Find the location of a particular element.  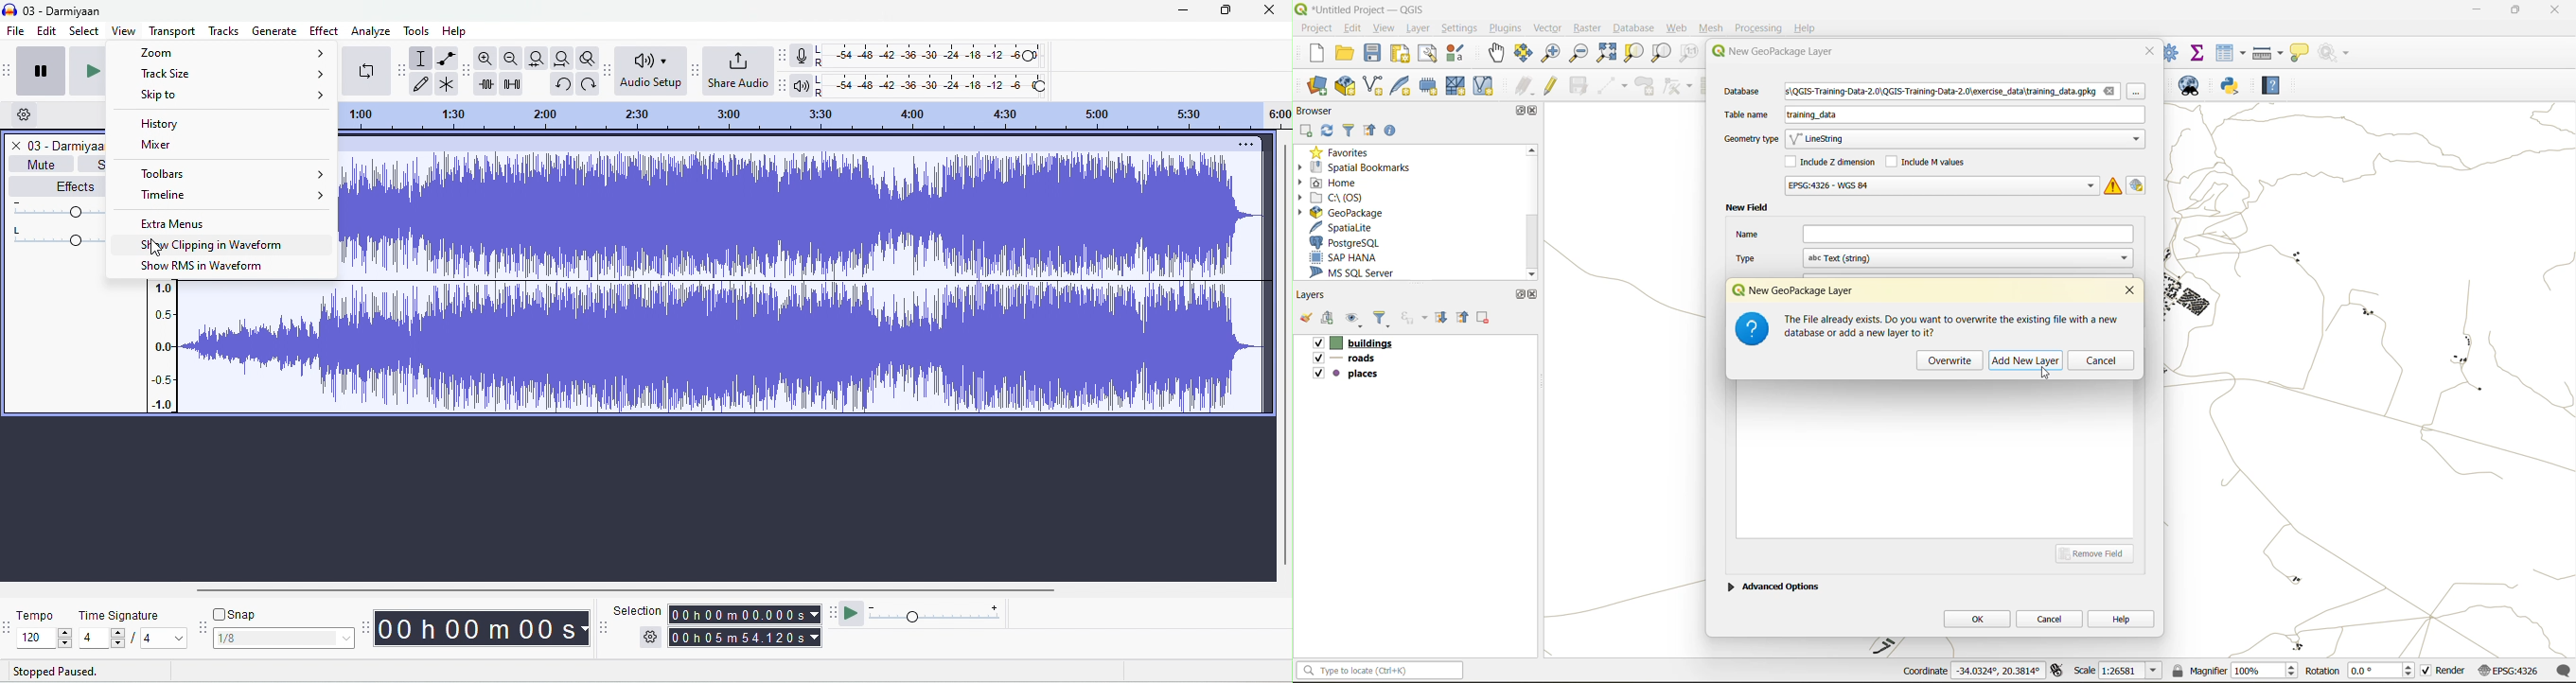

enable properties is located at coordinates (1394, 130).